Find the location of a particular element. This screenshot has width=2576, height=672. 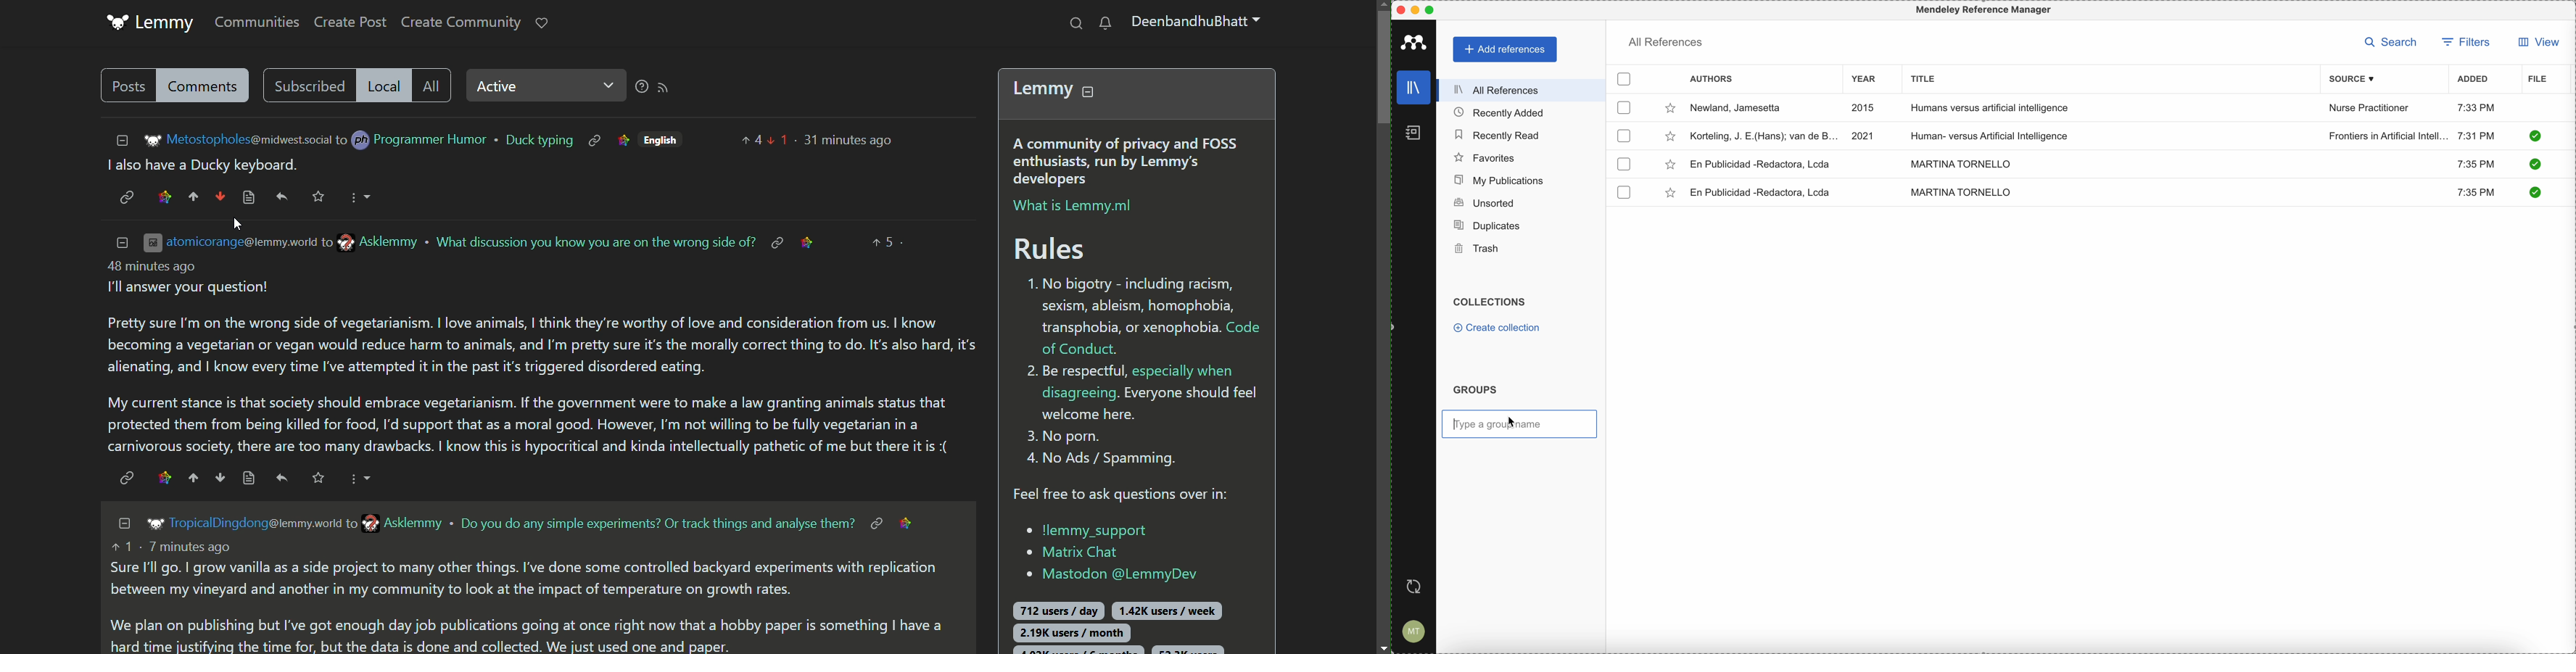

source is located at coordinates (2359, 79).